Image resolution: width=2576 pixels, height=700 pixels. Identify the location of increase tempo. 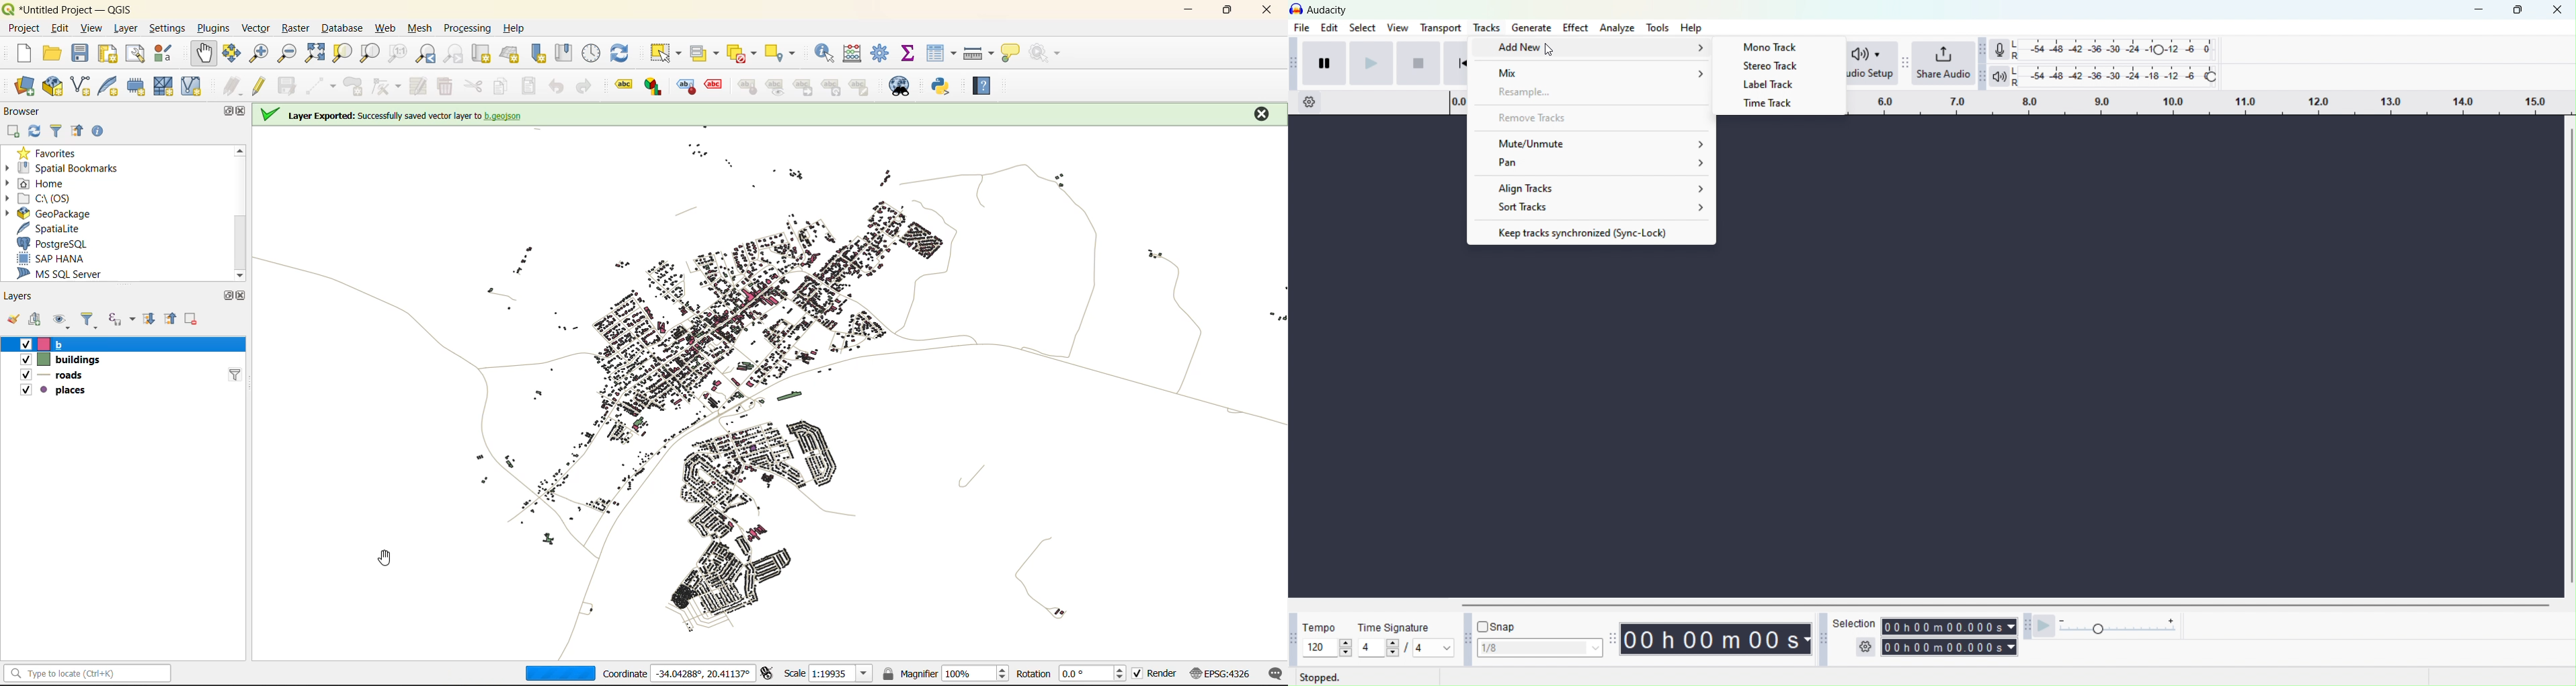
(1346, 643).